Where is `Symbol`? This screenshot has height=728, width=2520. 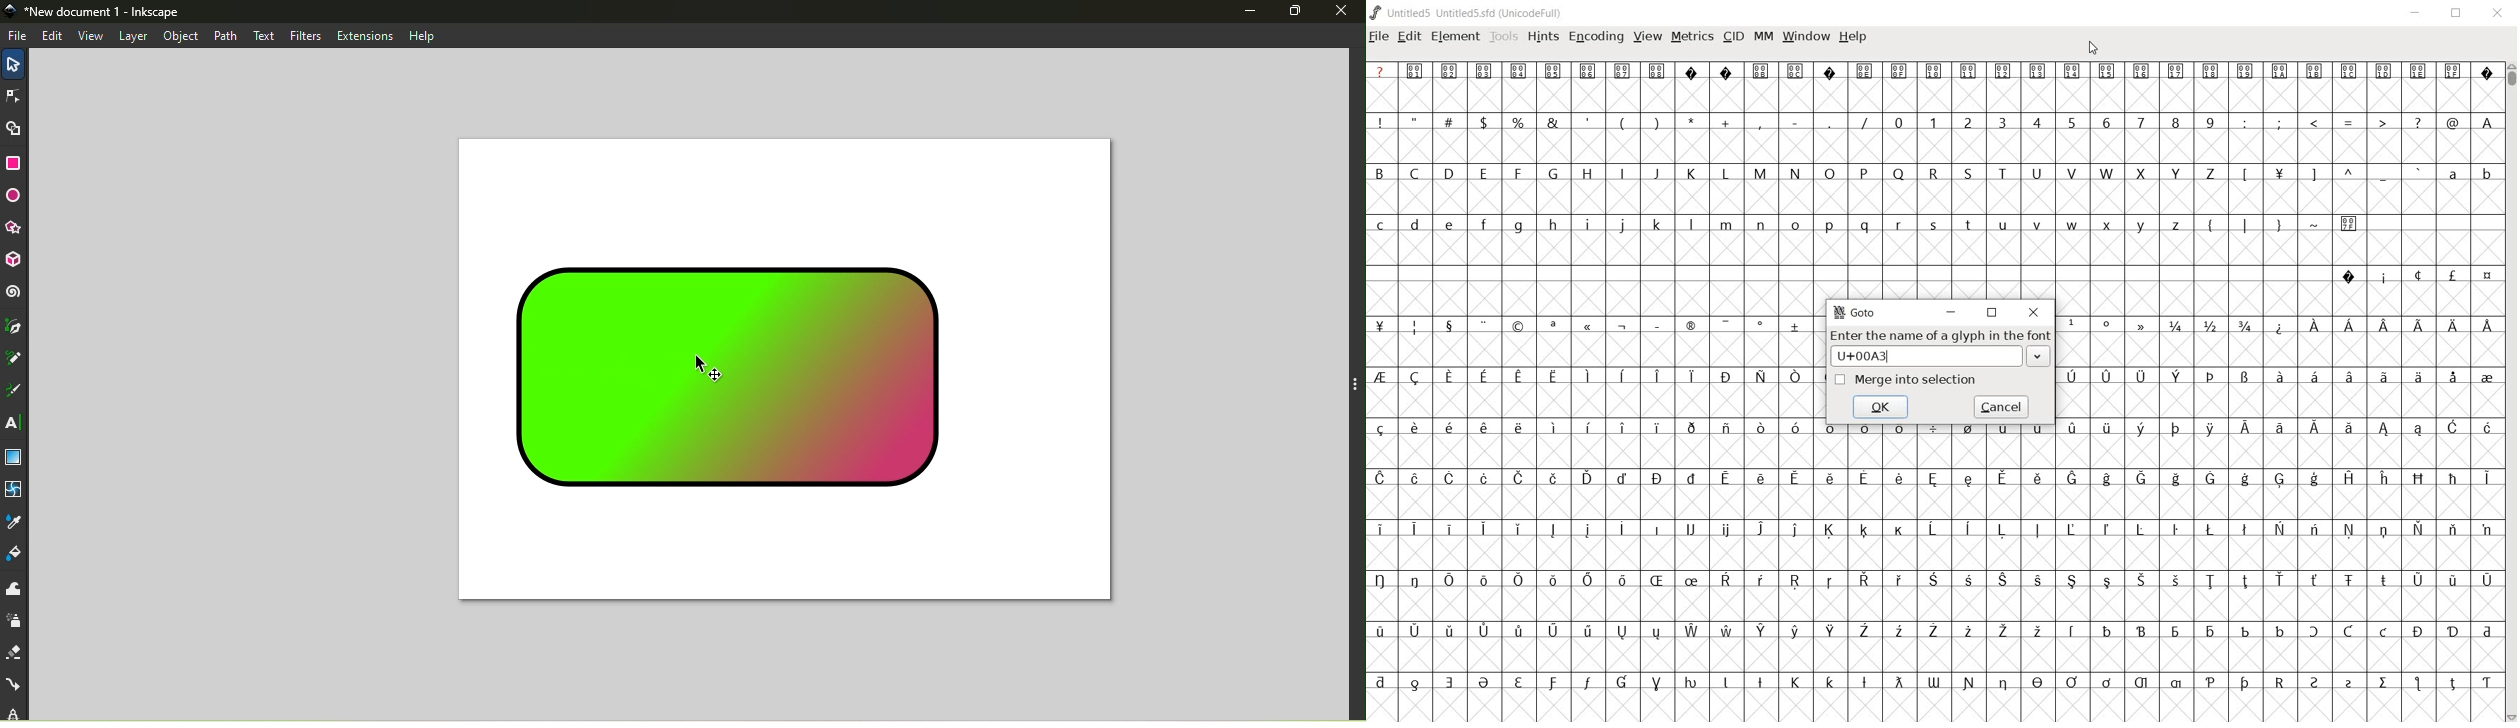 Symbol is located at coordinates (1447, 579).